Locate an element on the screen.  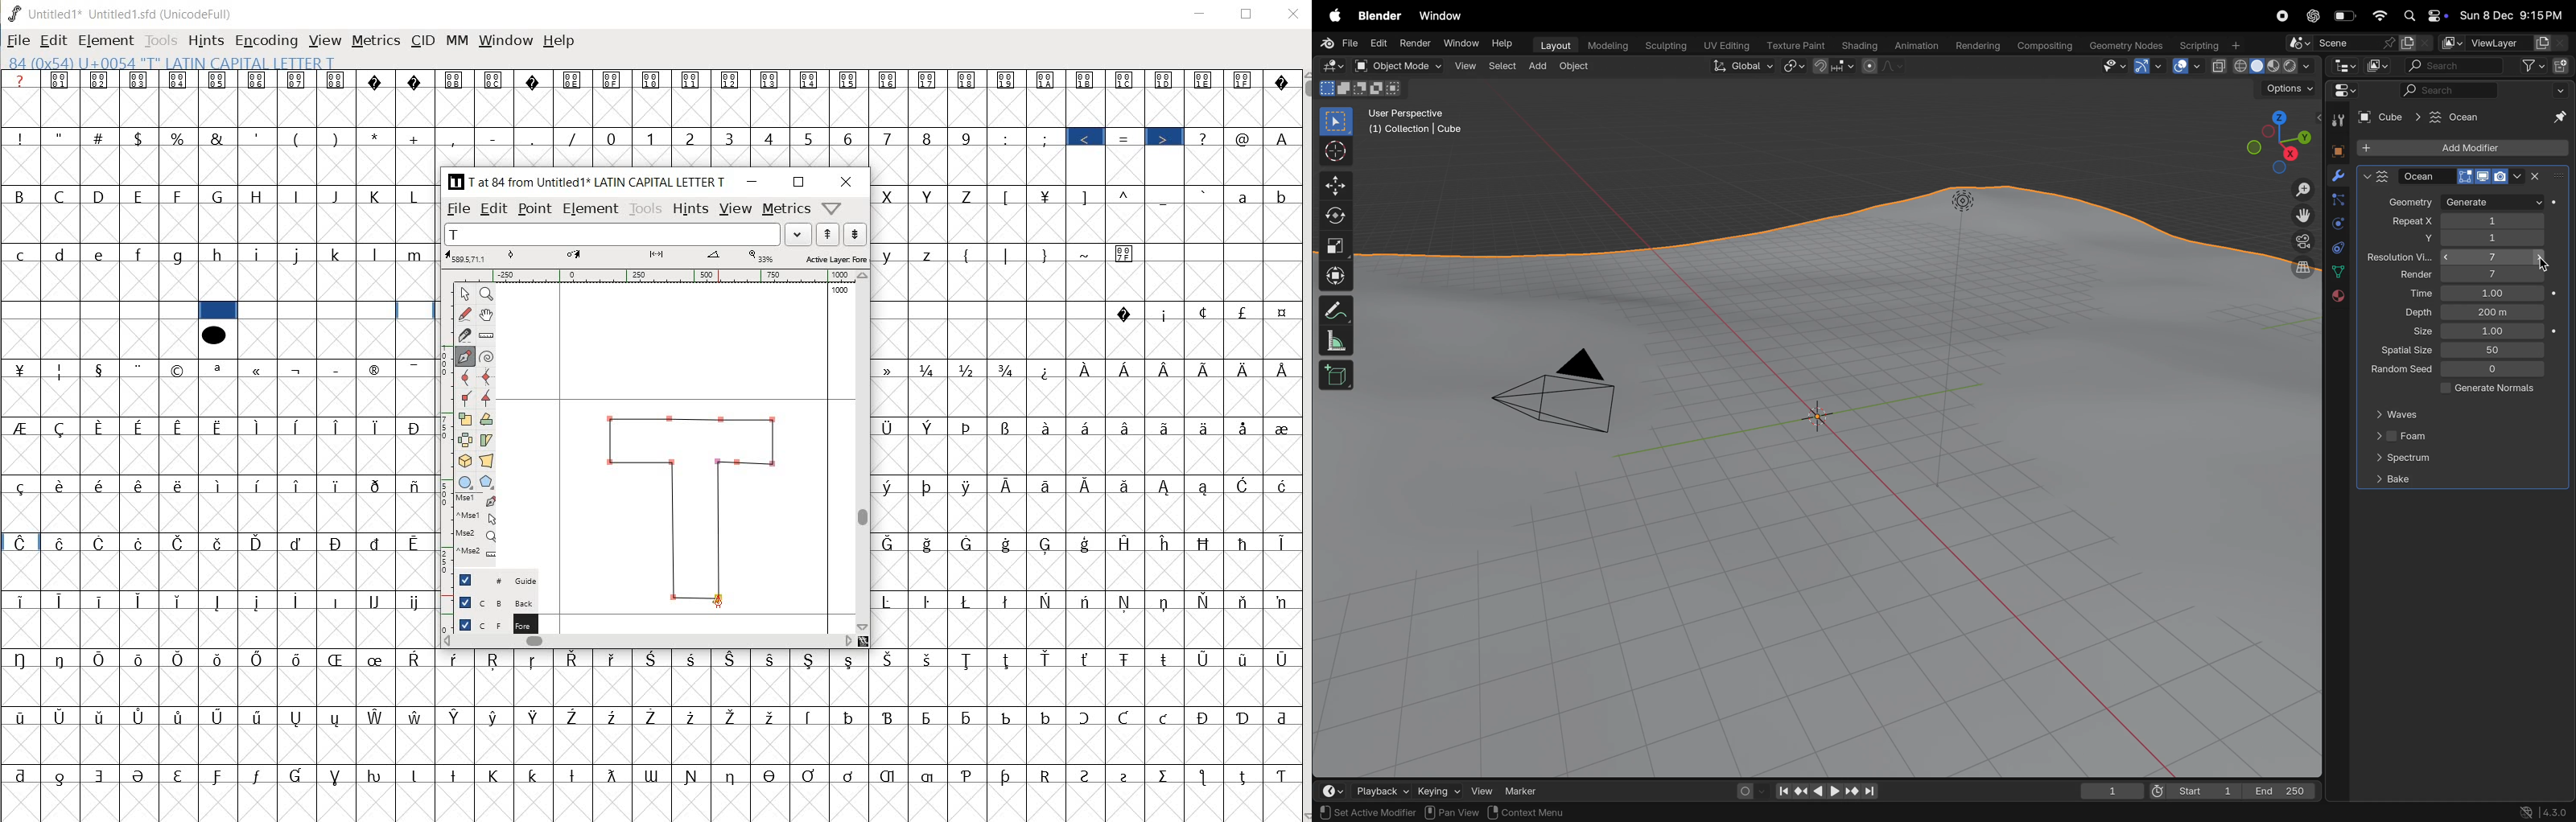
next word is located at coordinates (856, 235).